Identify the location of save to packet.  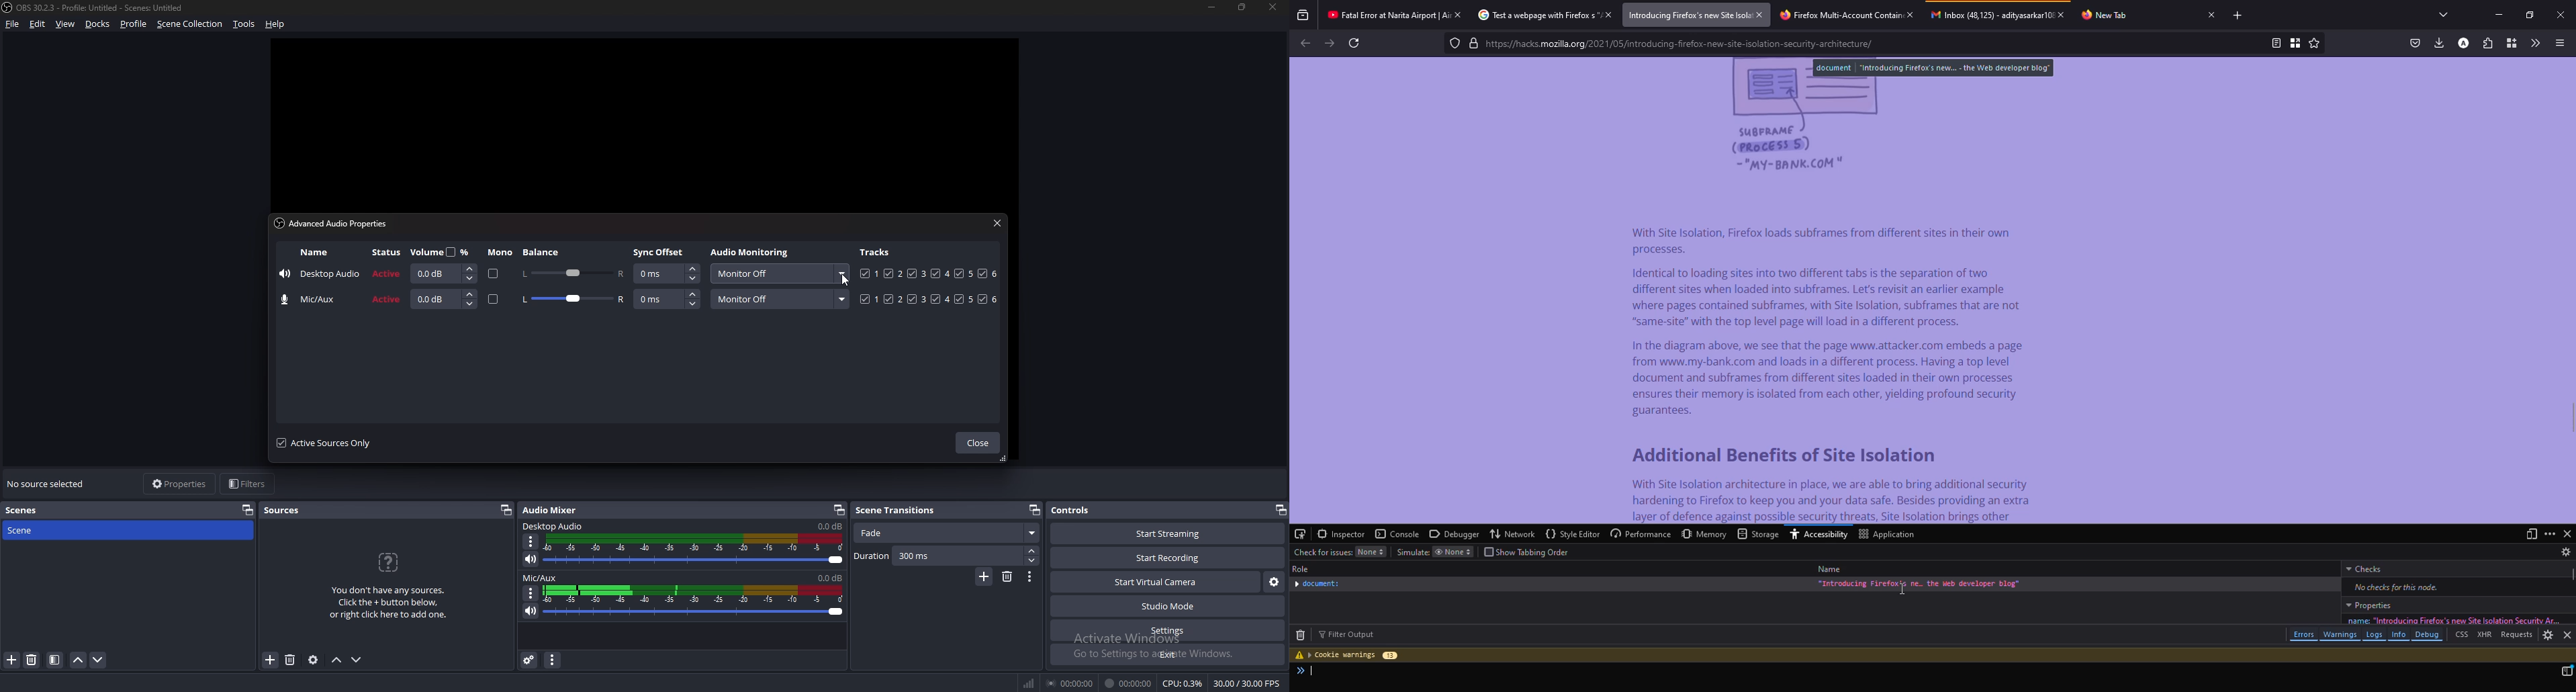
(2415, 42).